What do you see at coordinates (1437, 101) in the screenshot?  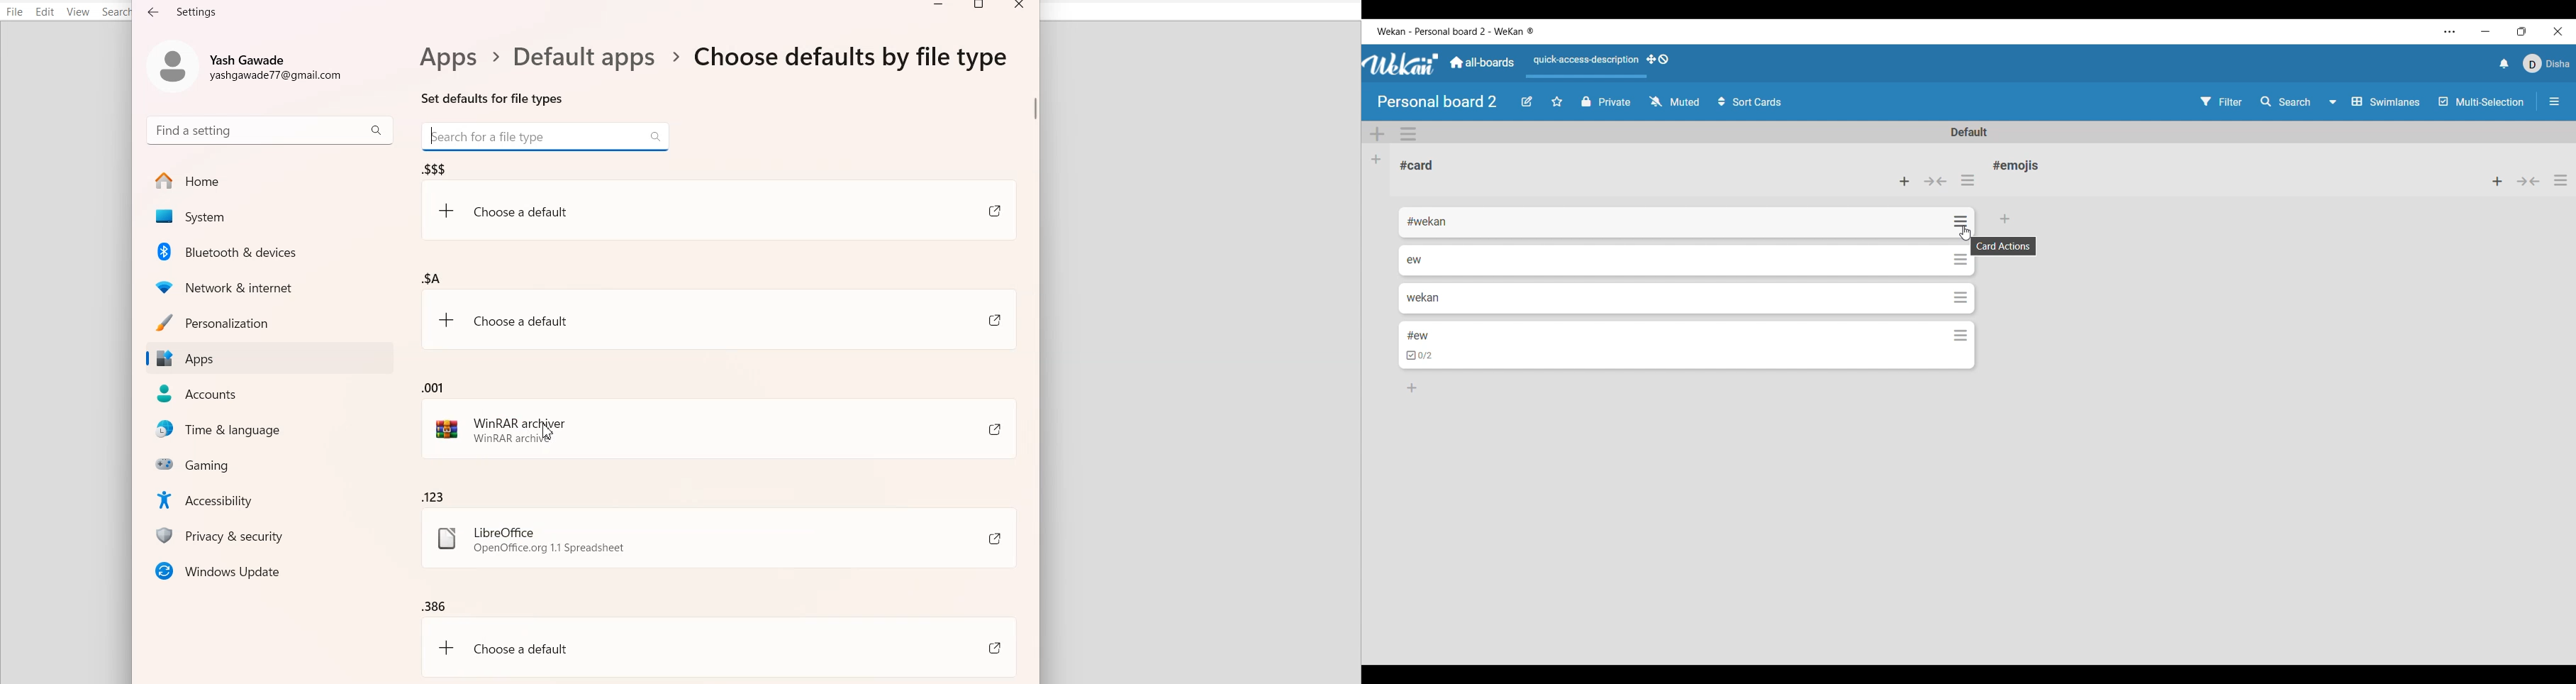 I see `Board name` at bounding box center [1437, 101].